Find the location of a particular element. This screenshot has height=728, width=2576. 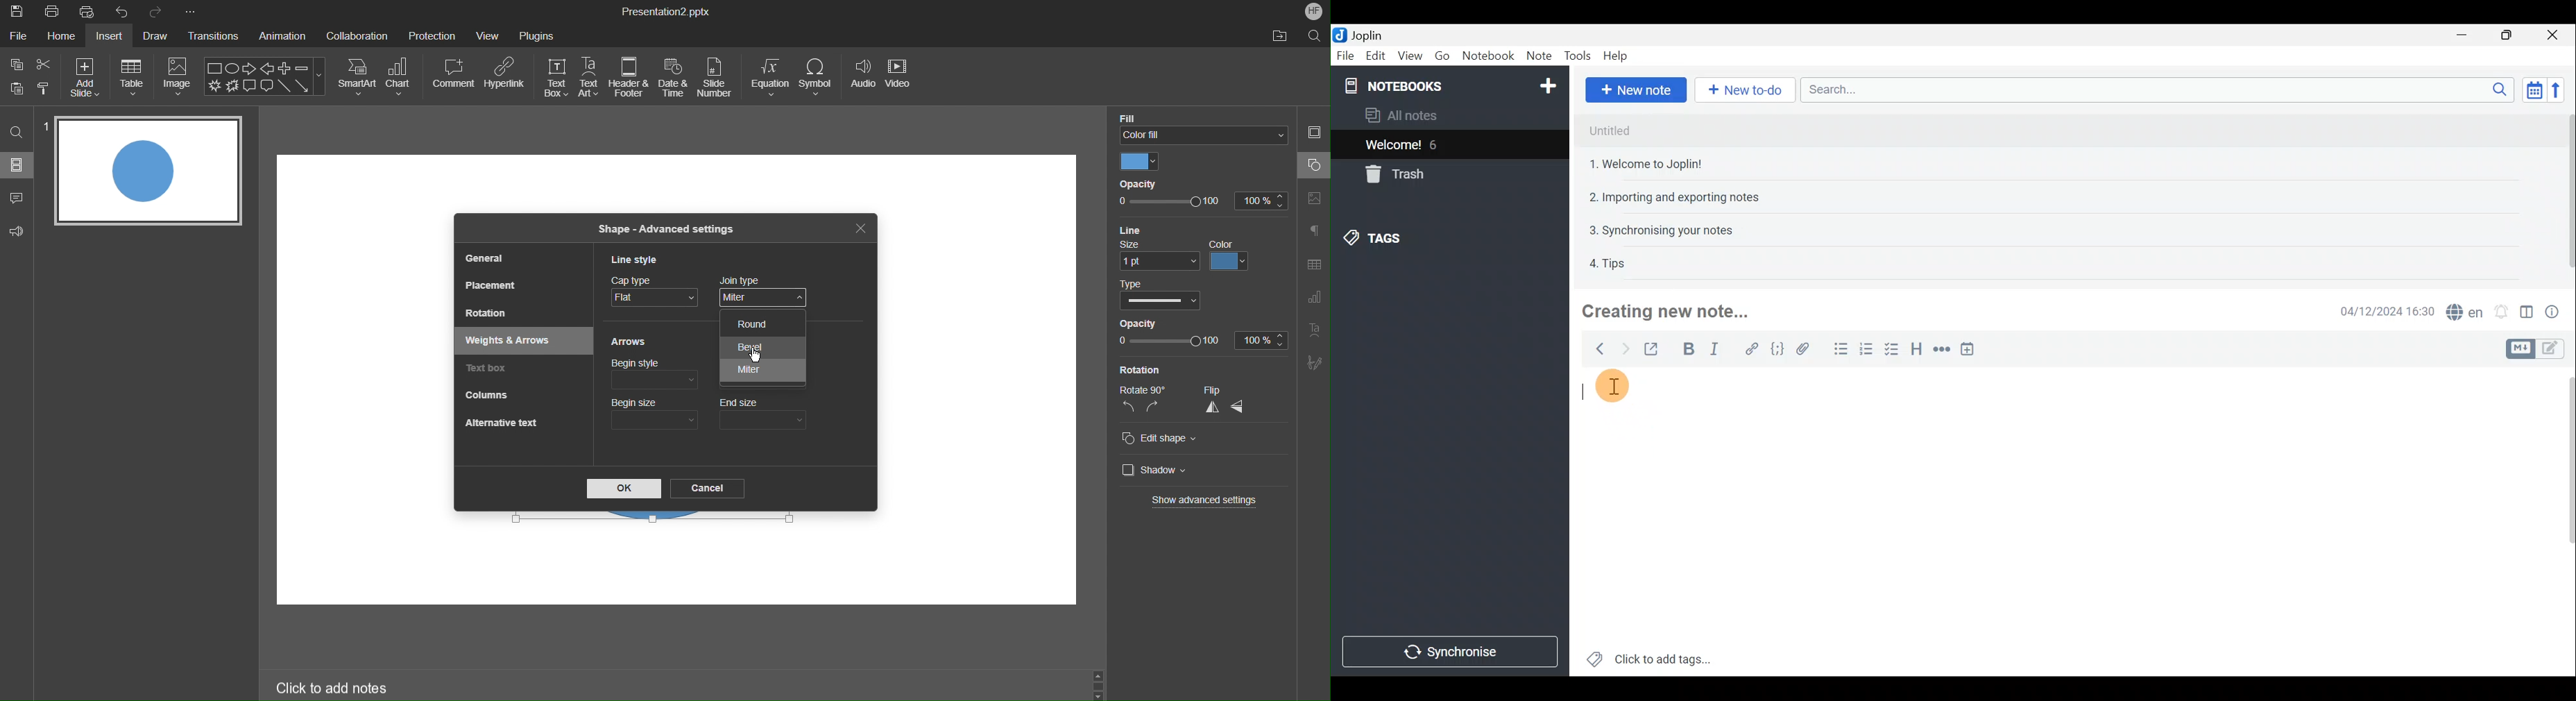

Click to add tags is located at coordinates (1656, 660).